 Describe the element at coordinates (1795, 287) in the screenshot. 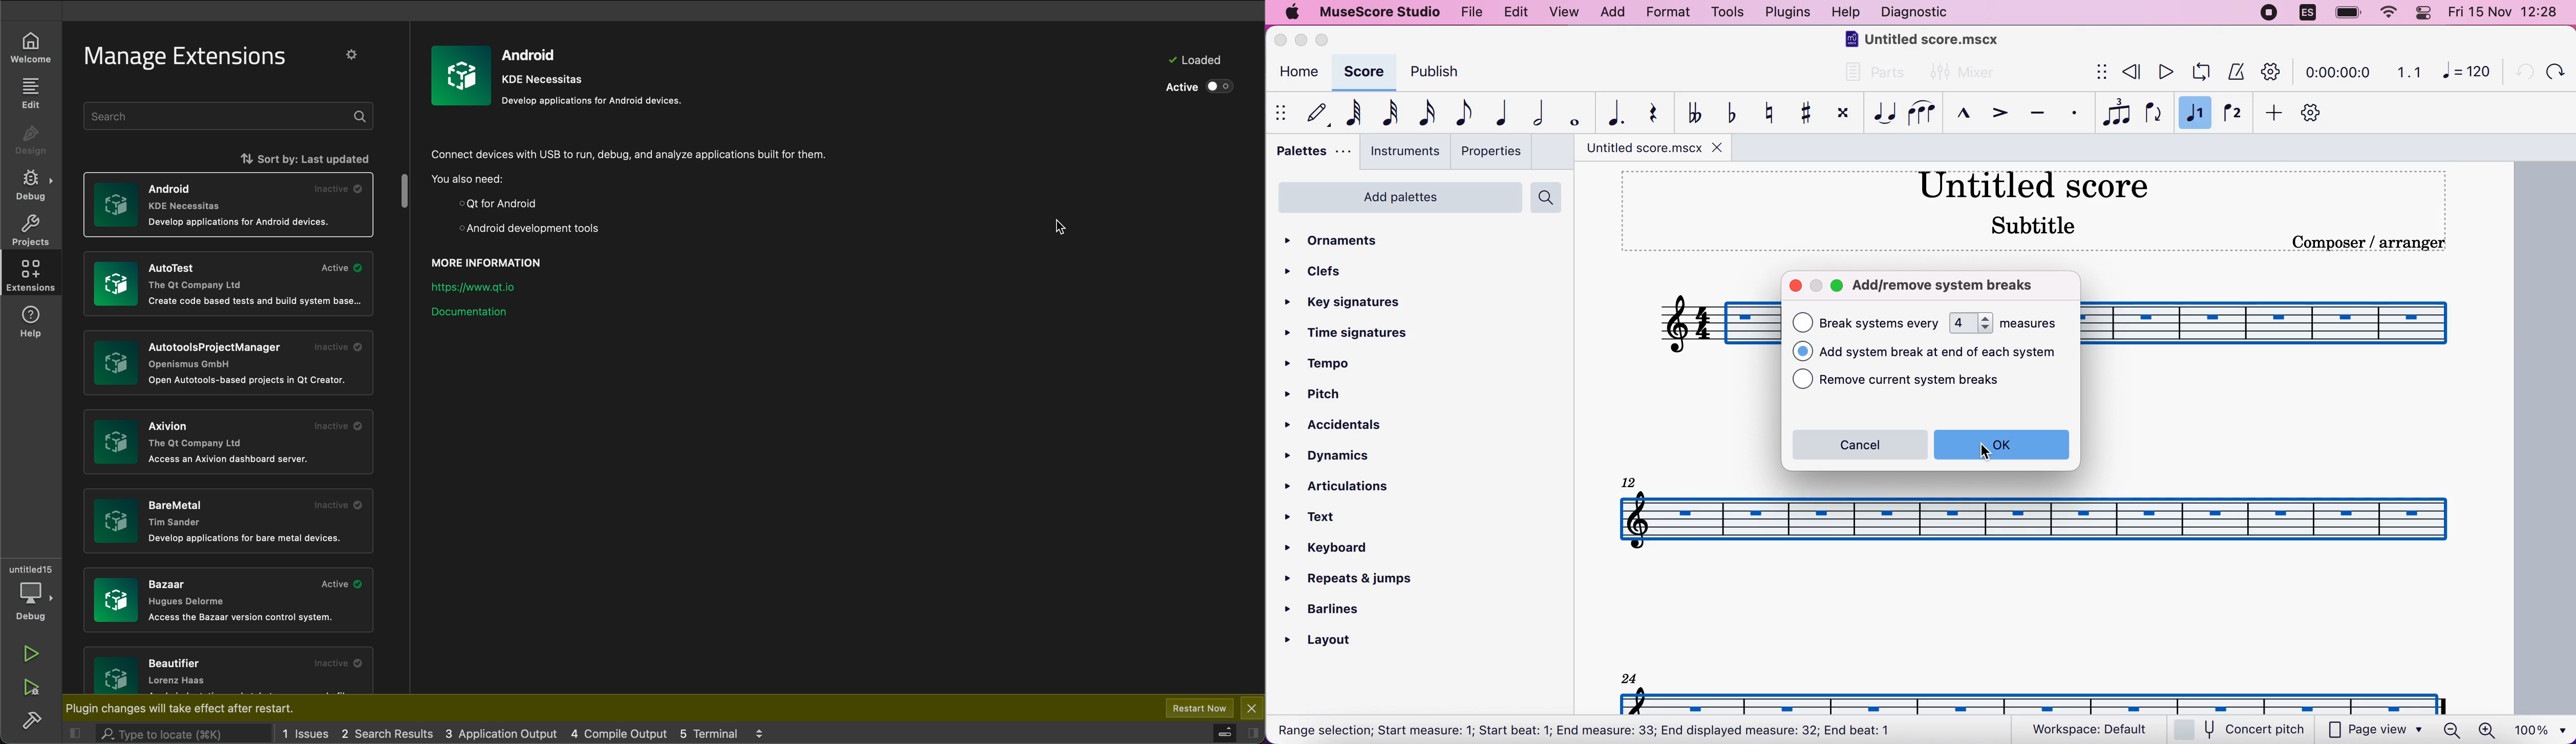

I see `close` at that location.